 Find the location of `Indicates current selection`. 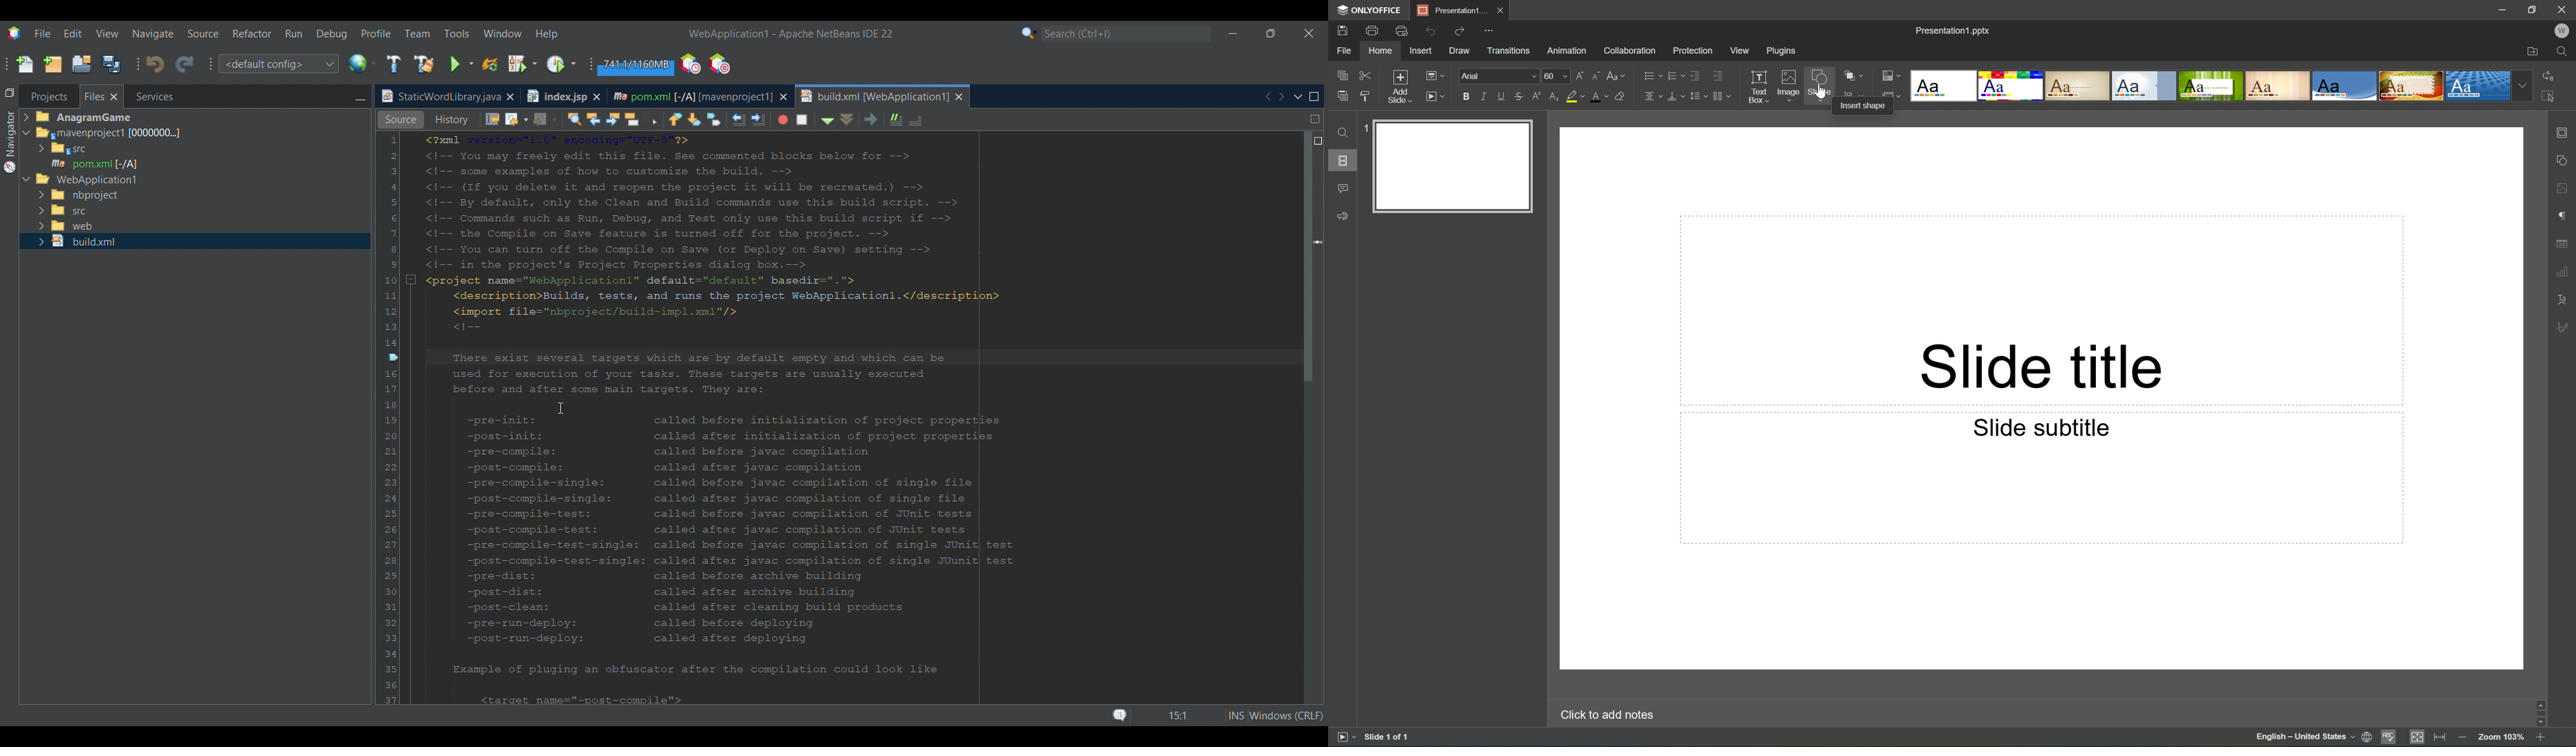

Indicates current selection is located at coordinates (407, 273).